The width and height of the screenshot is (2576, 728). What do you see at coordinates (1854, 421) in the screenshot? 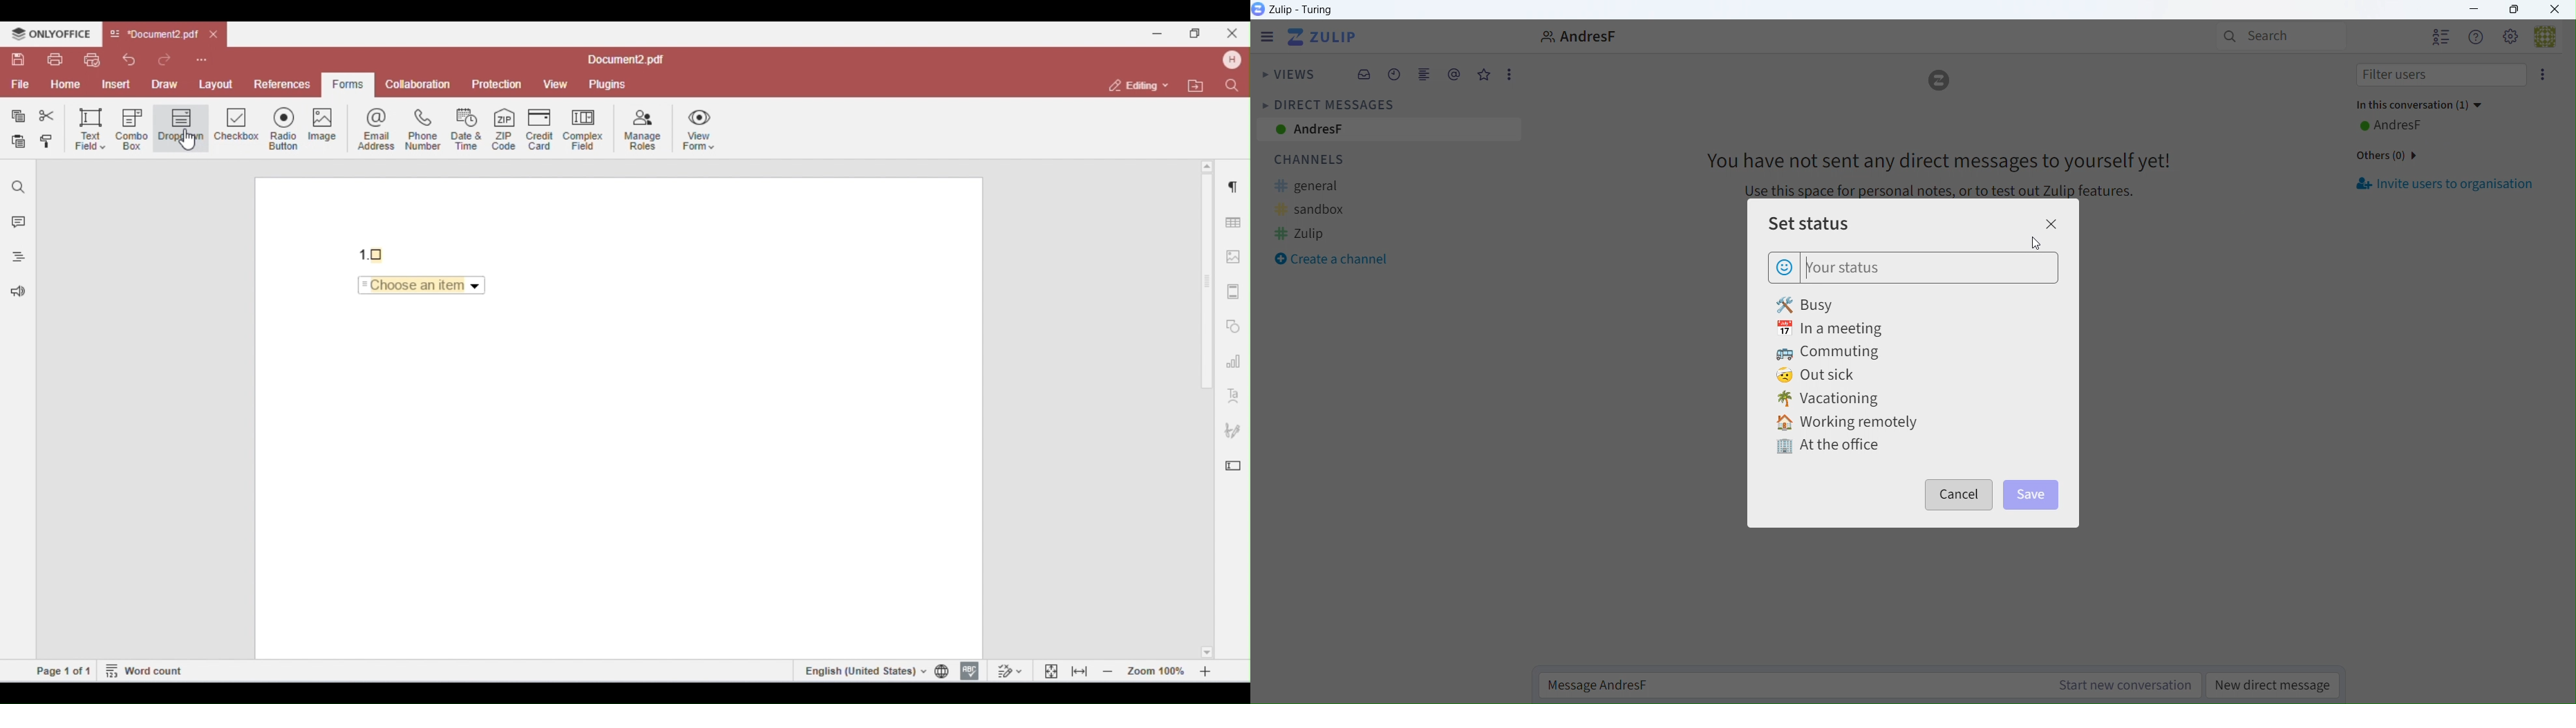
I see `Working remotely` at bounding box center [1854, 421].